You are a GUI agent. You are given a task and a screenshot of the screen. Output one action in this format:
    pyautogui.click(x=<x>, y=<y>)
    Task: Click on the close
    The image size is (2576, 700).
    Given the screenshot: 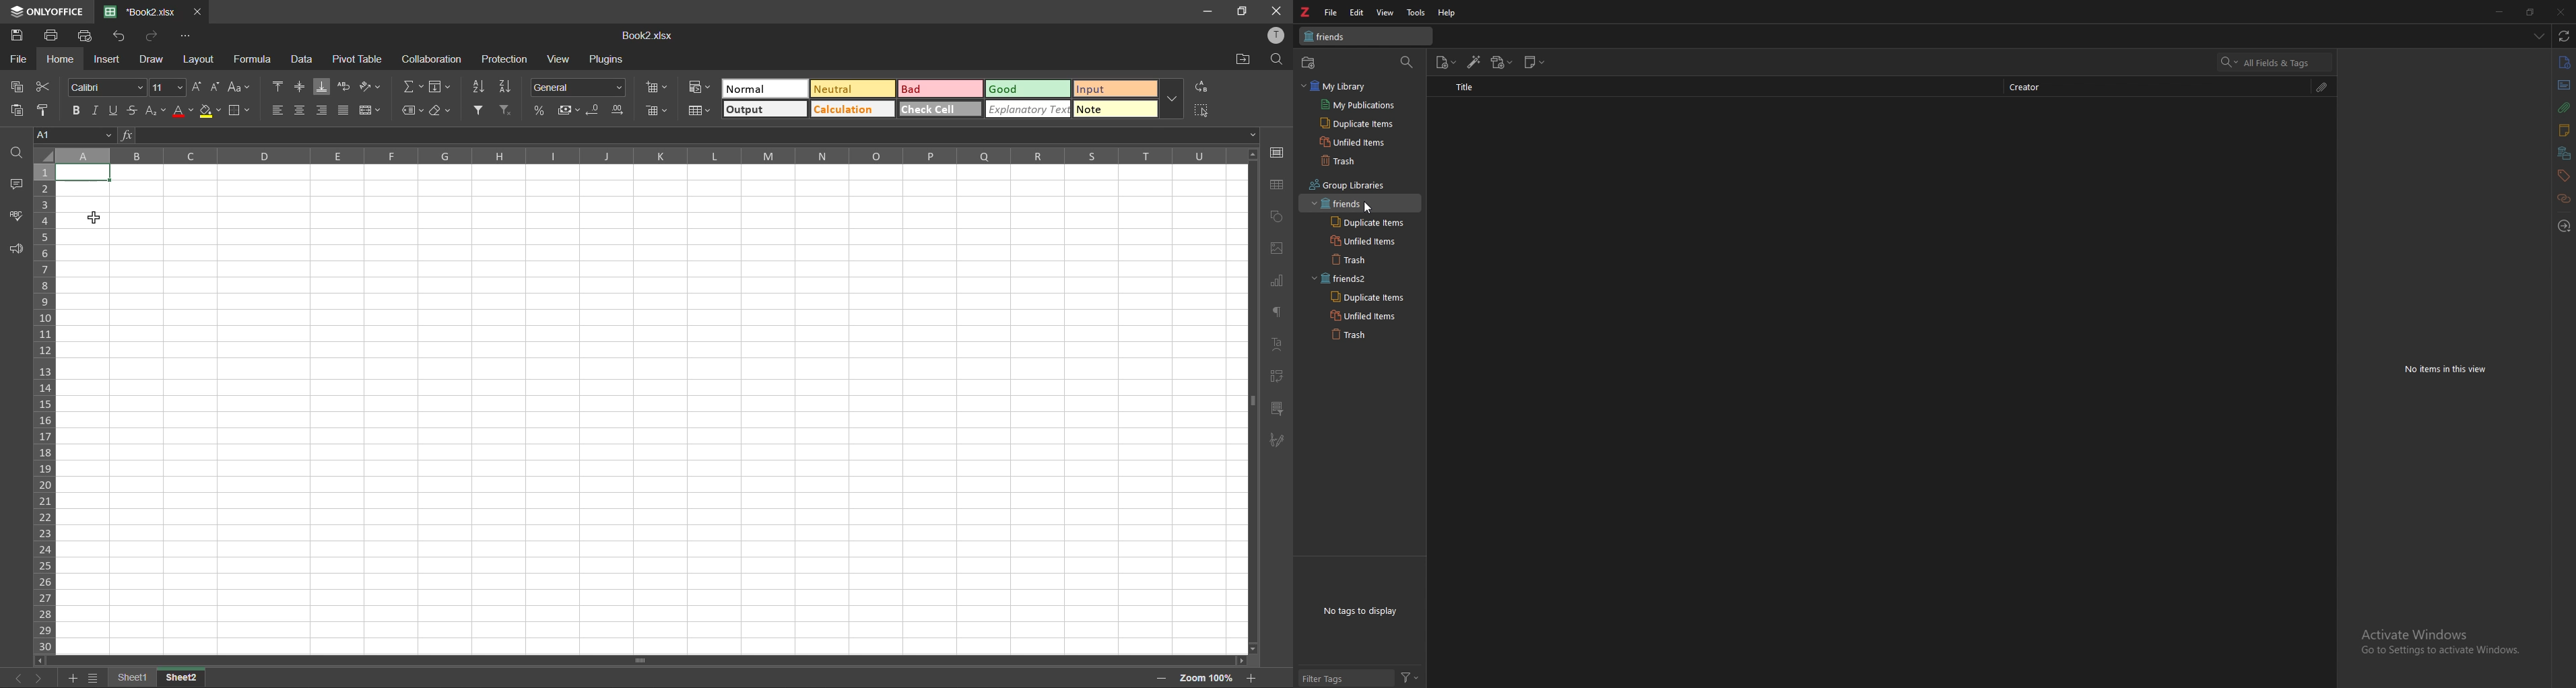 What is the action you would take?
    pyautogui.click(x=2561, y=11)
    